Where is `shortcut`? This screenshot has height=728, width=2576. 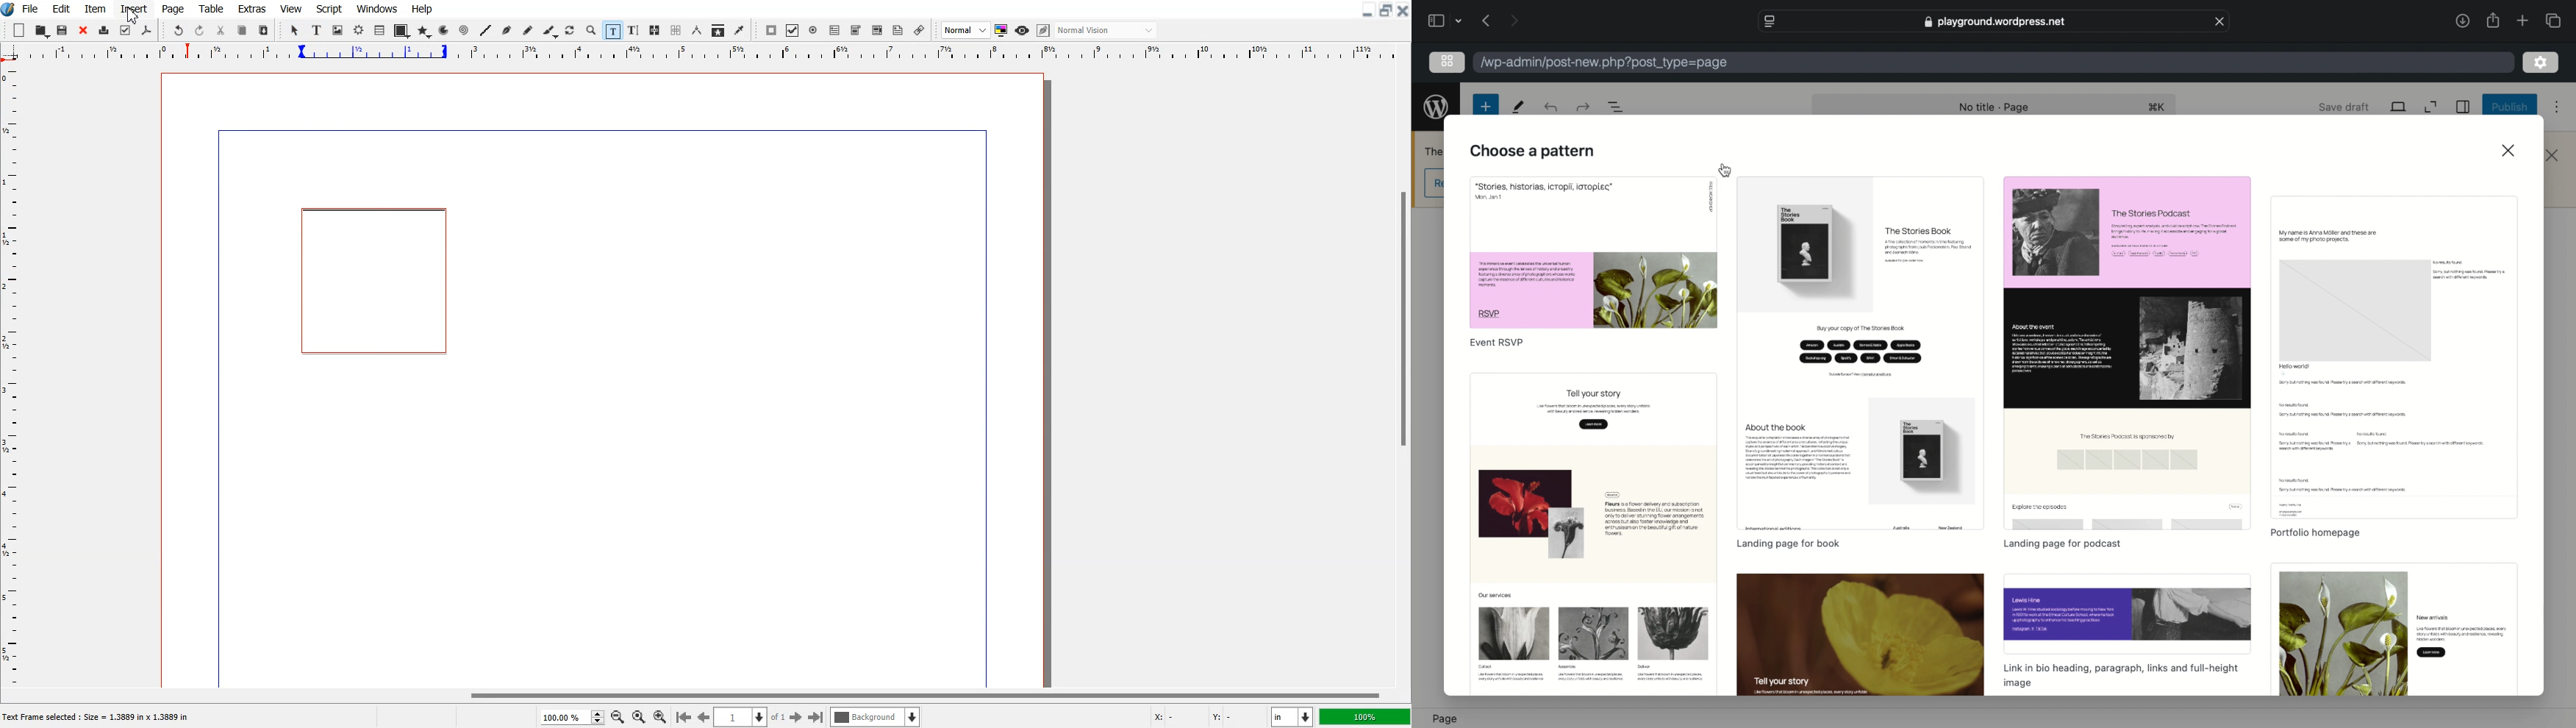
shortcut is located at coordinates (2155, 107).